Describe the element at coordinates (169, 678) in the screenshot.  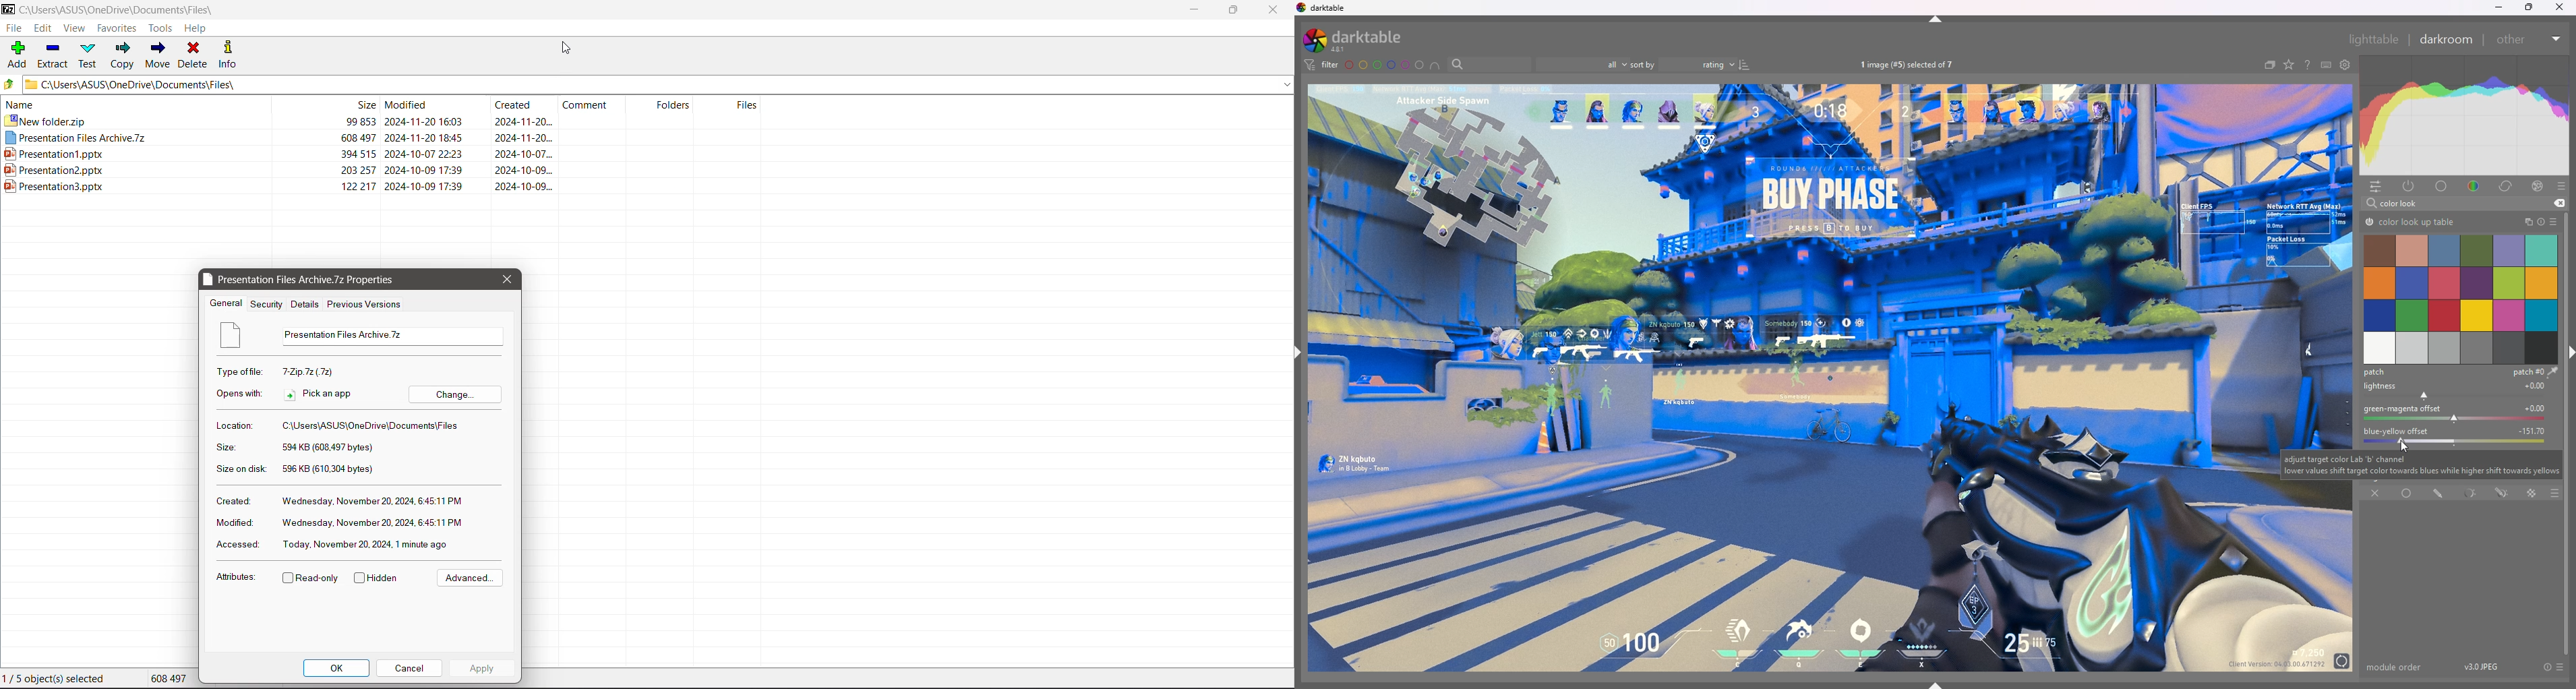
I see `608 497` at that location.